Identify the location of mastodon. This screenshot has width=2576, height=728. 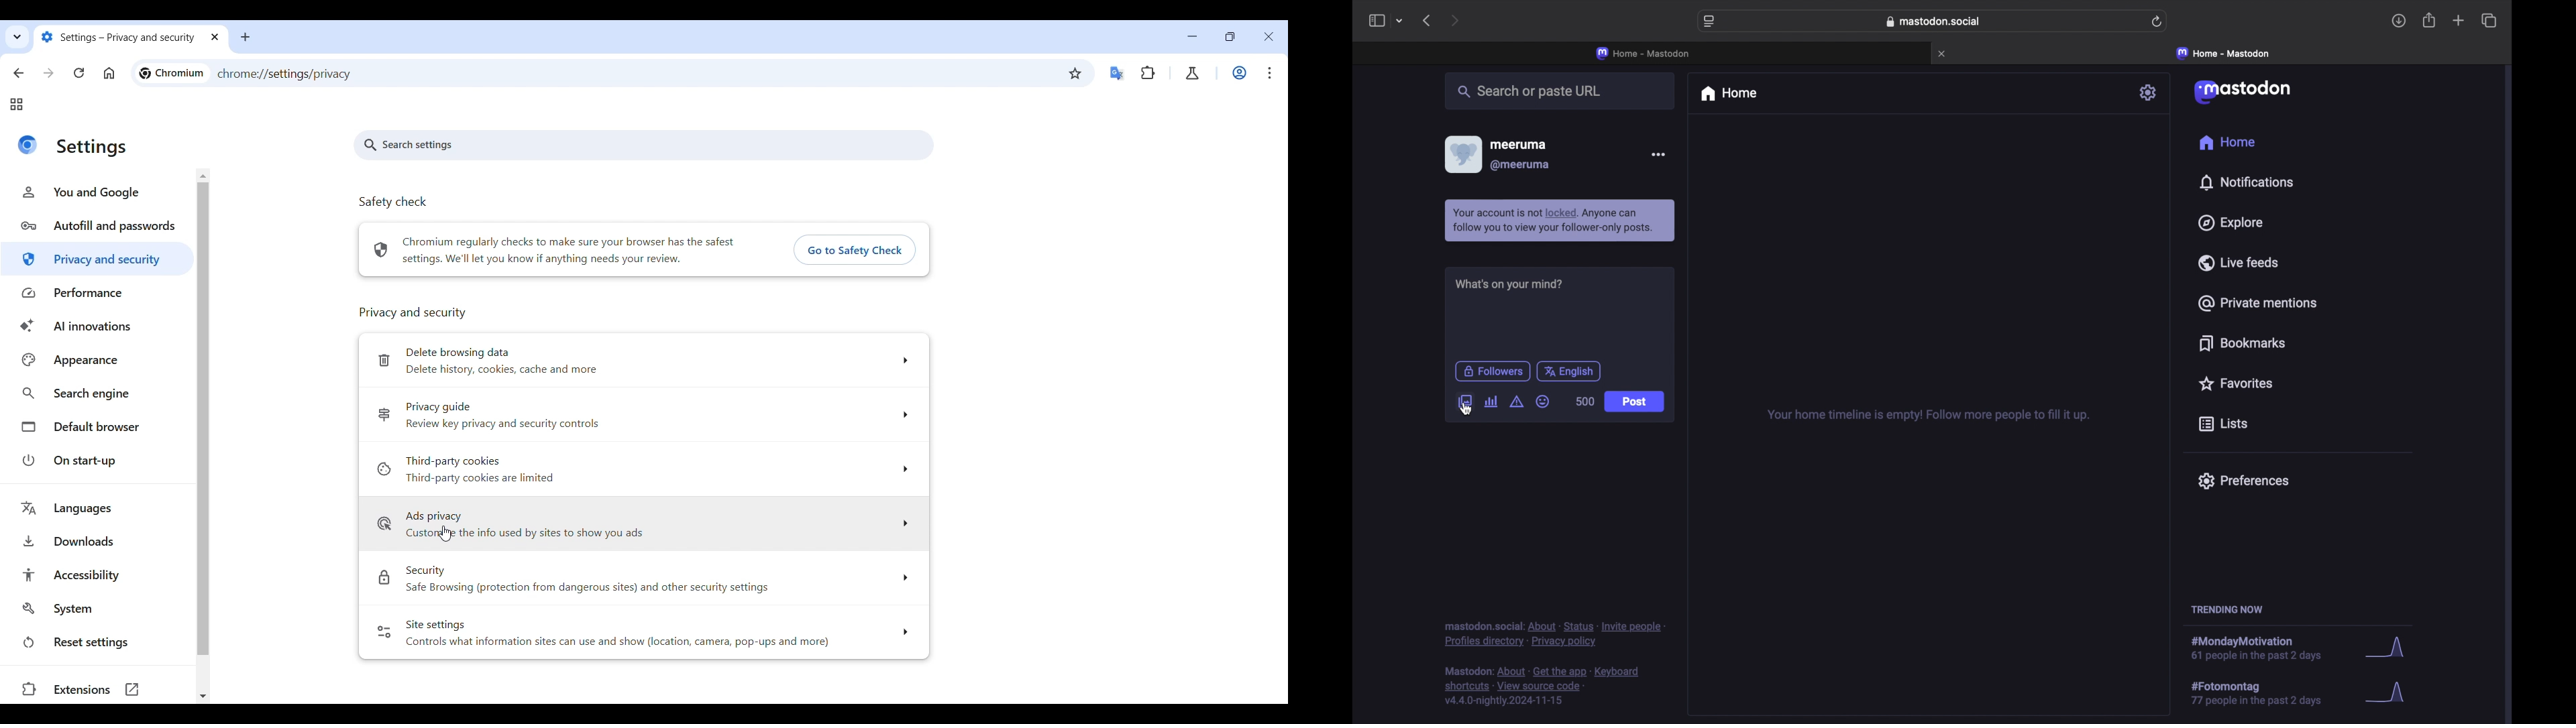
(2245, 92).